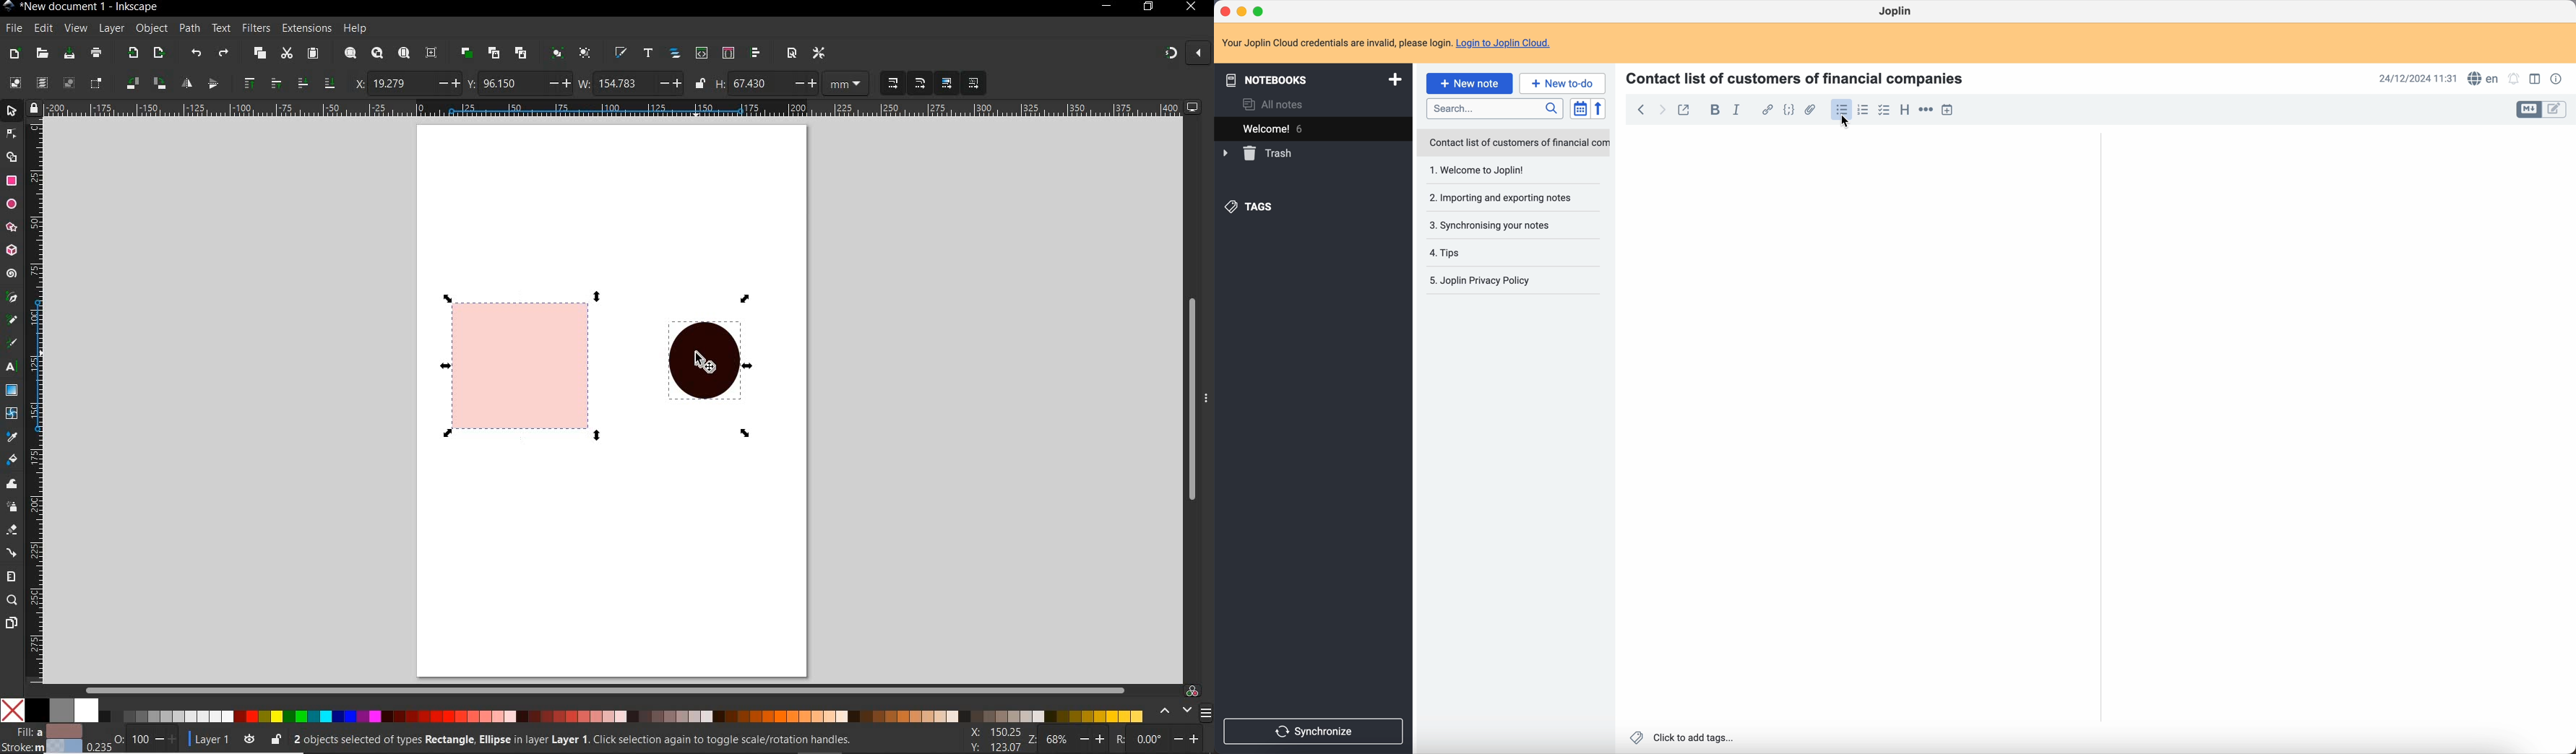 The image size is (2576, 756). Describe the element at coordinates (1682, 737) in the screenshot. I see `click to add tags` at that location.